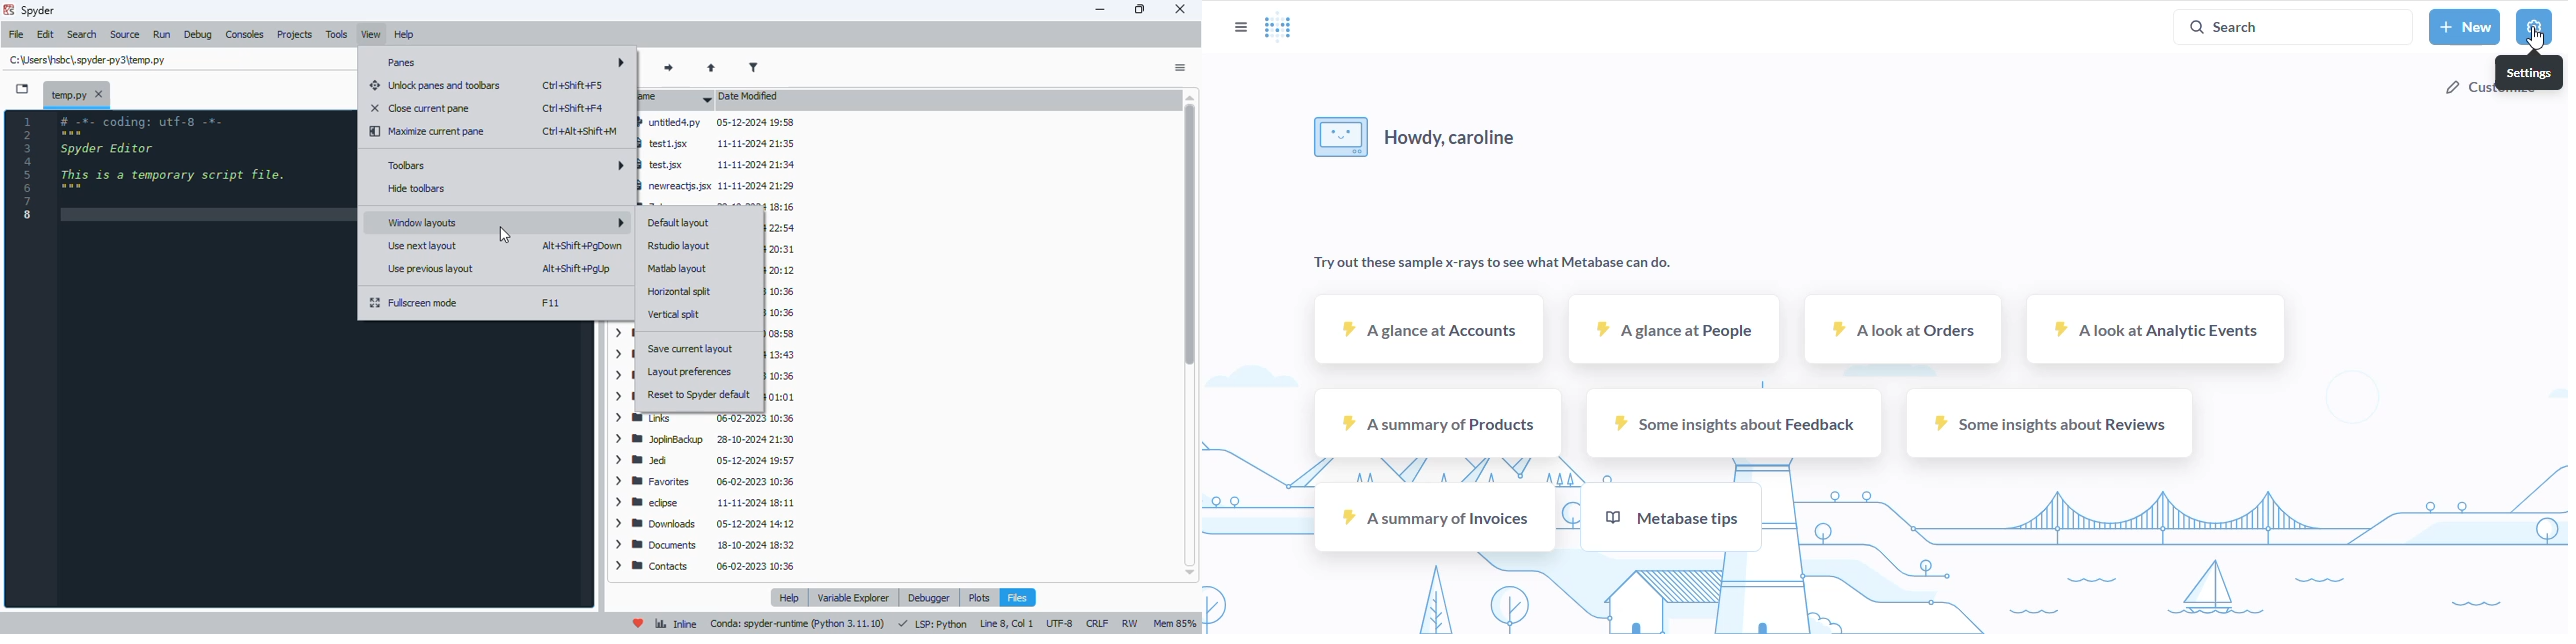 The image size is (2576, 644). I want to click on toolbars, so click(506, 166).